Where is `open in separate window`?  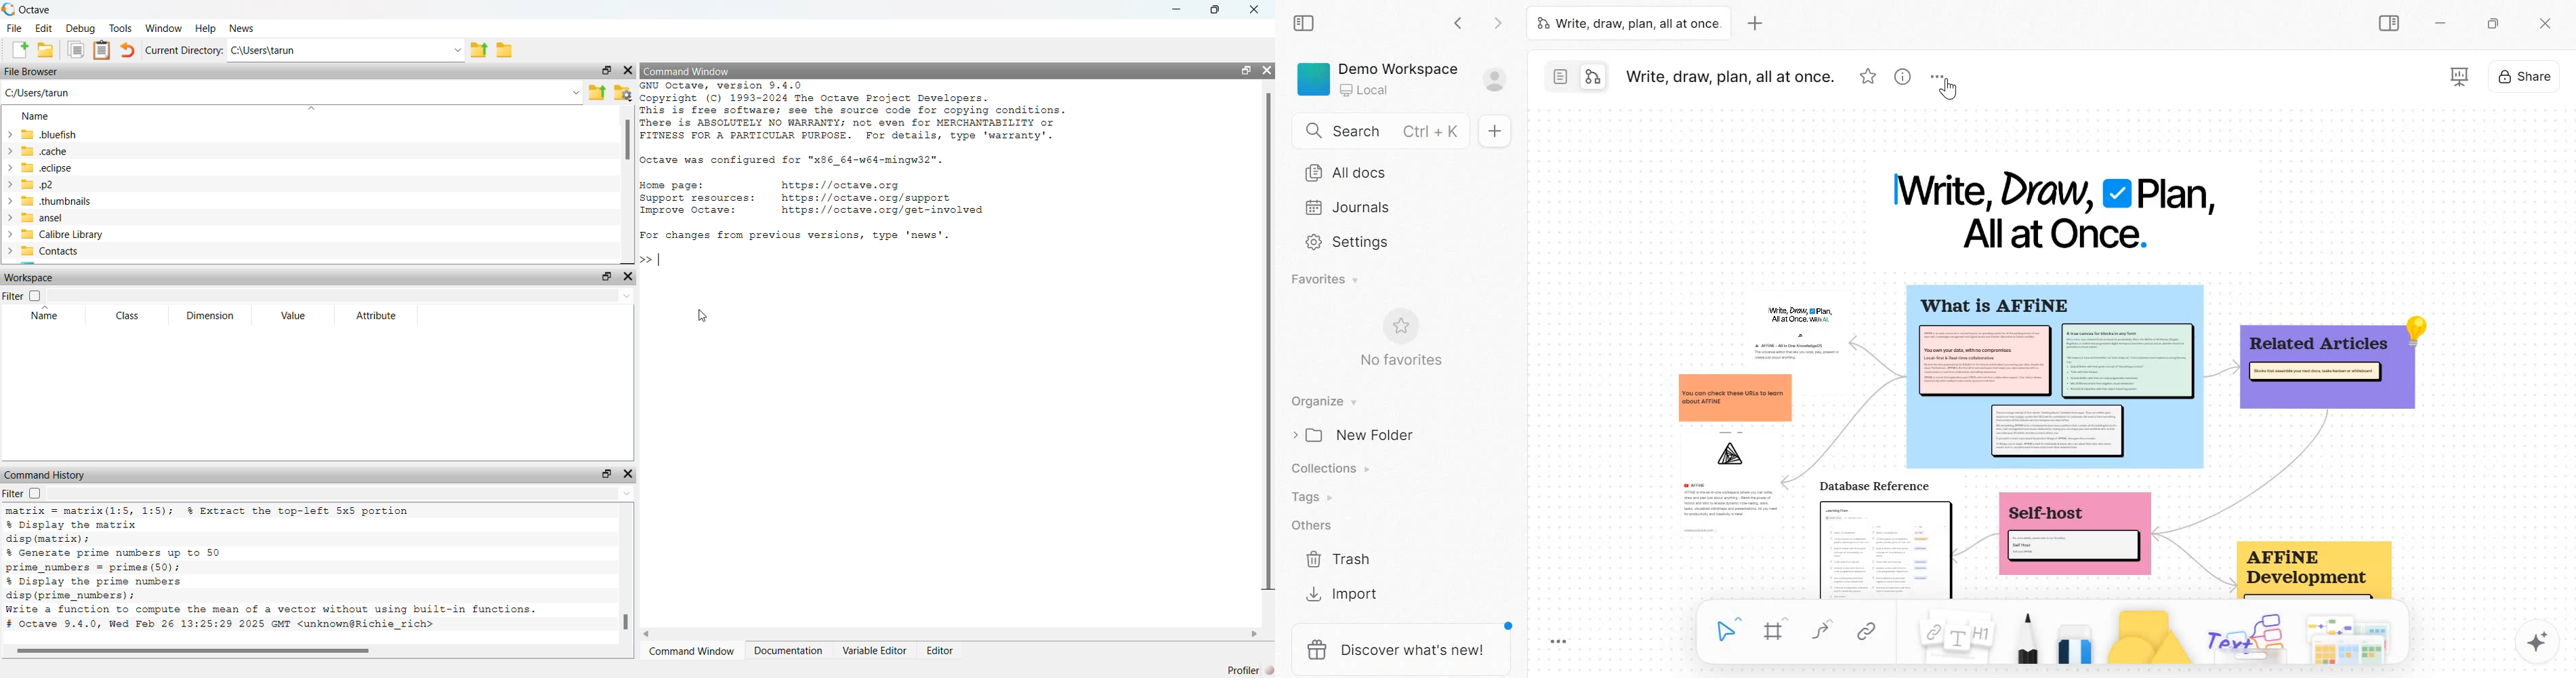
open in separate window is located at coordinates (608, 474).